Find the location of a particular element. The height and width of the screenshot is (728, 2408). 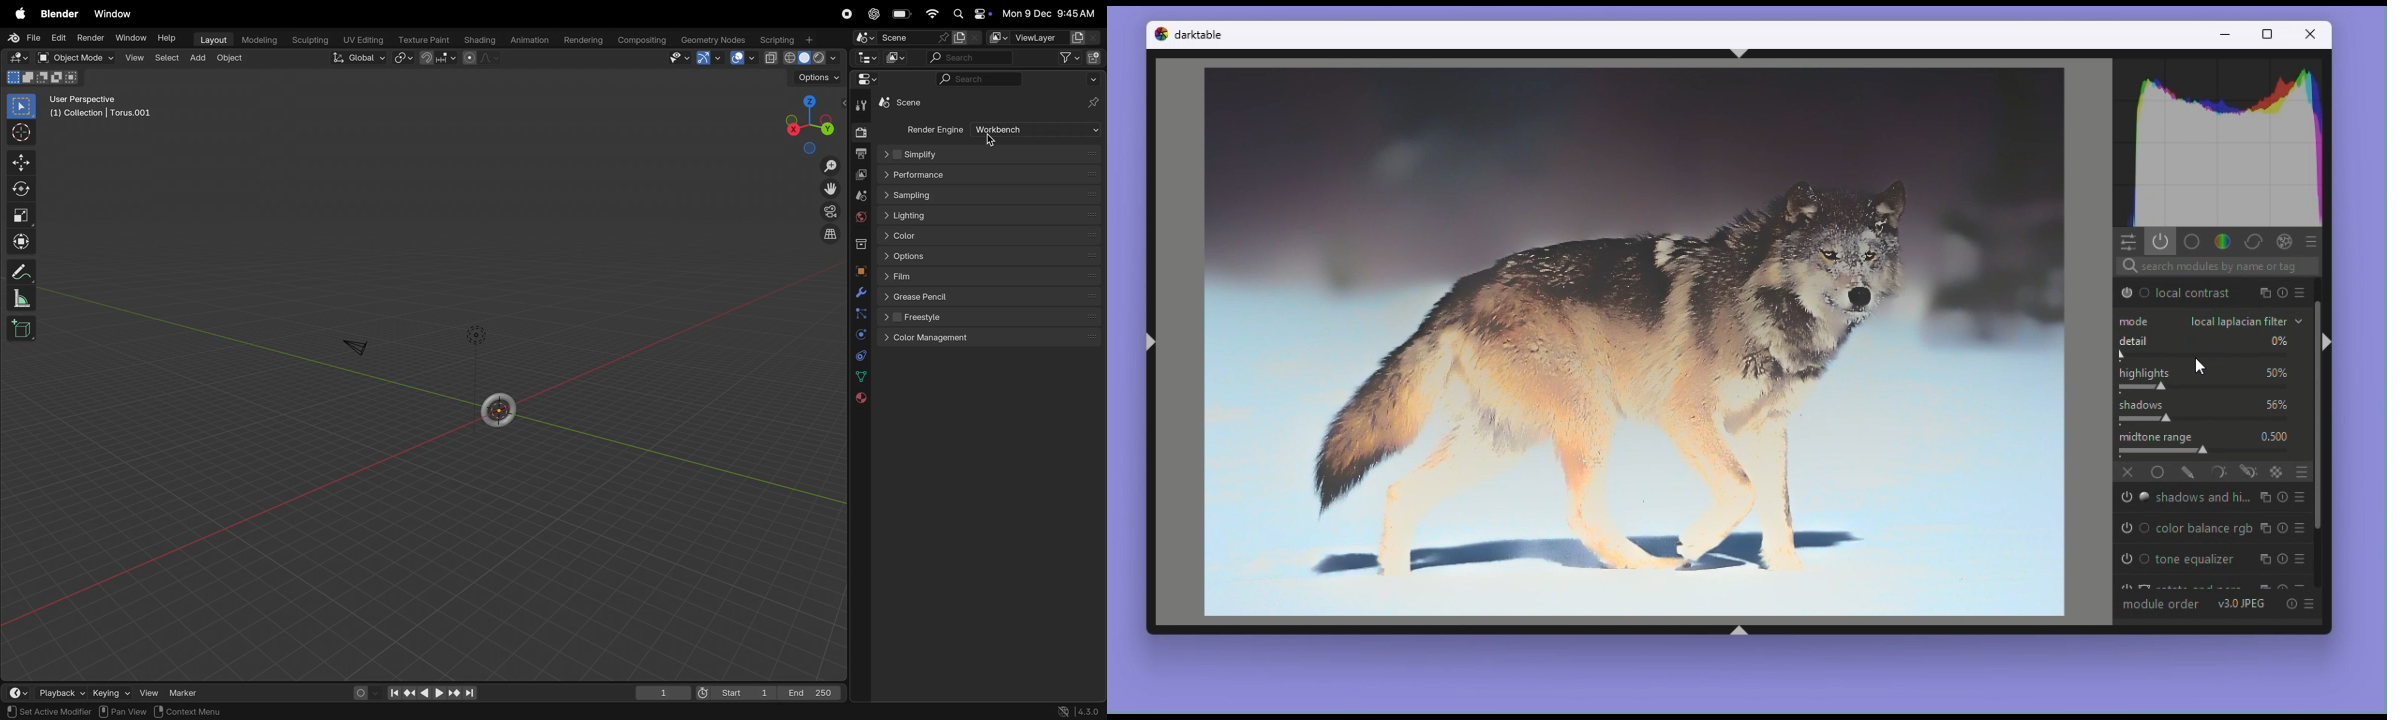

'color balance rgb' is switched off is located at coordinates (2133, 528).